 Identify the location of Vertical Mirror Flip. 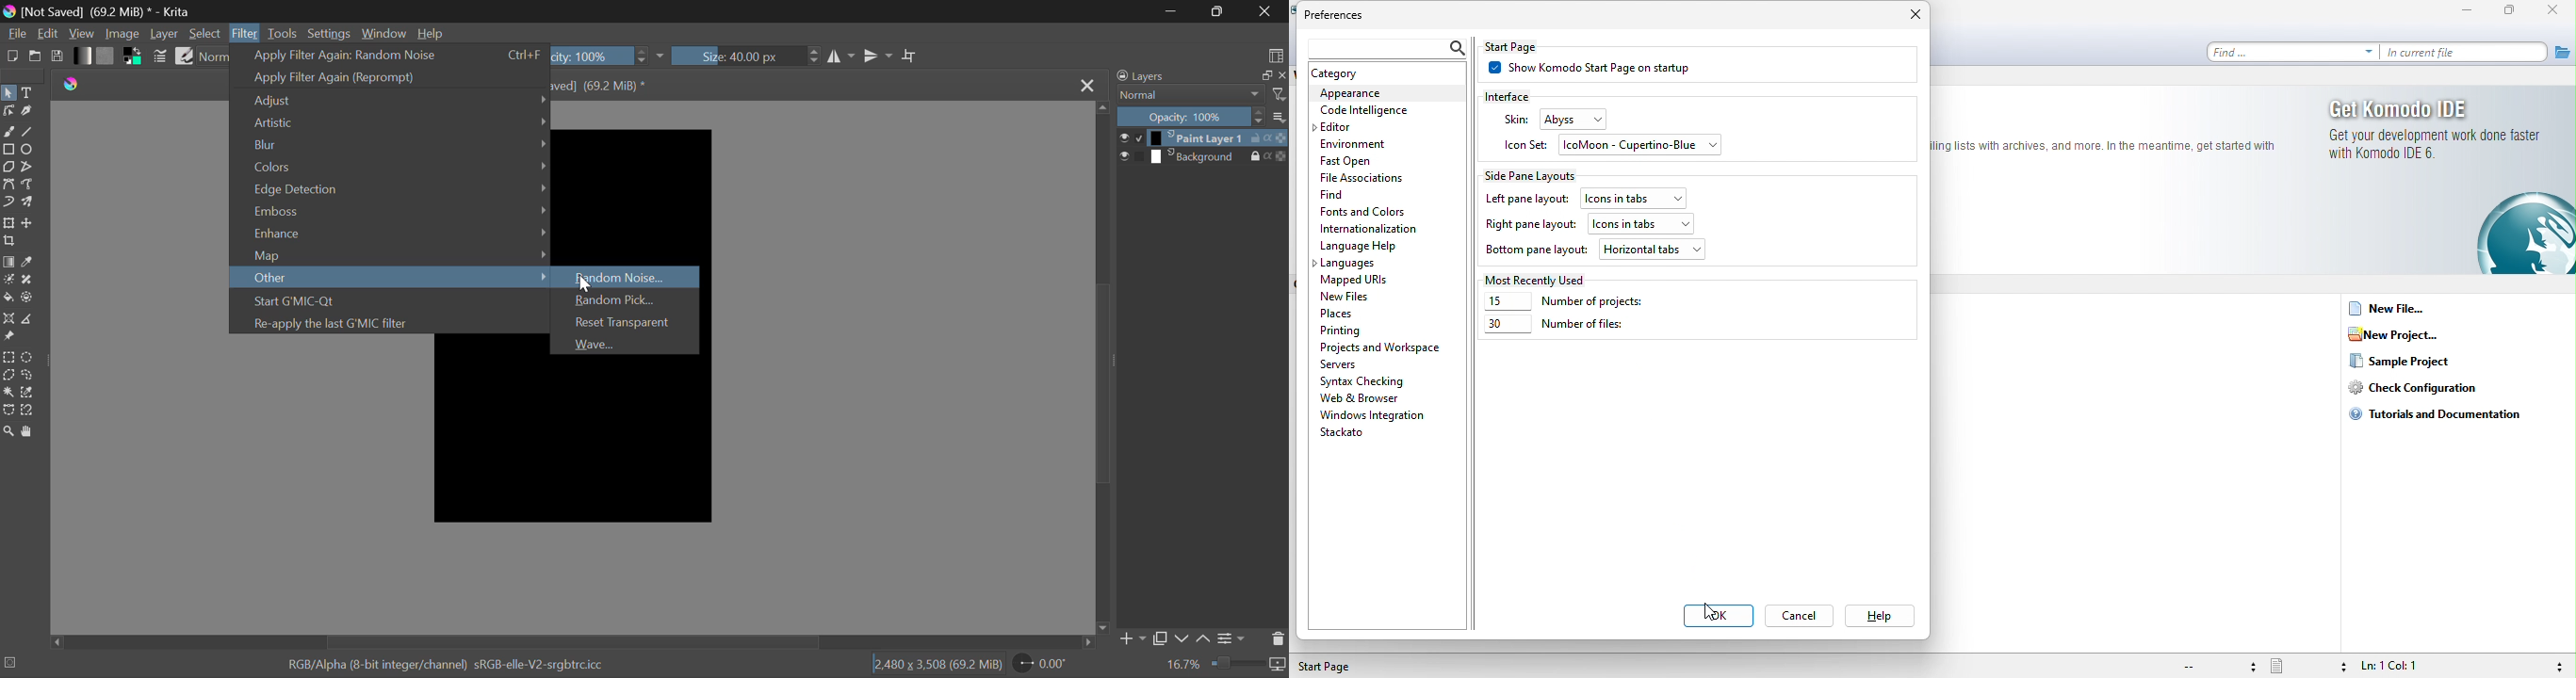
(843, 56).